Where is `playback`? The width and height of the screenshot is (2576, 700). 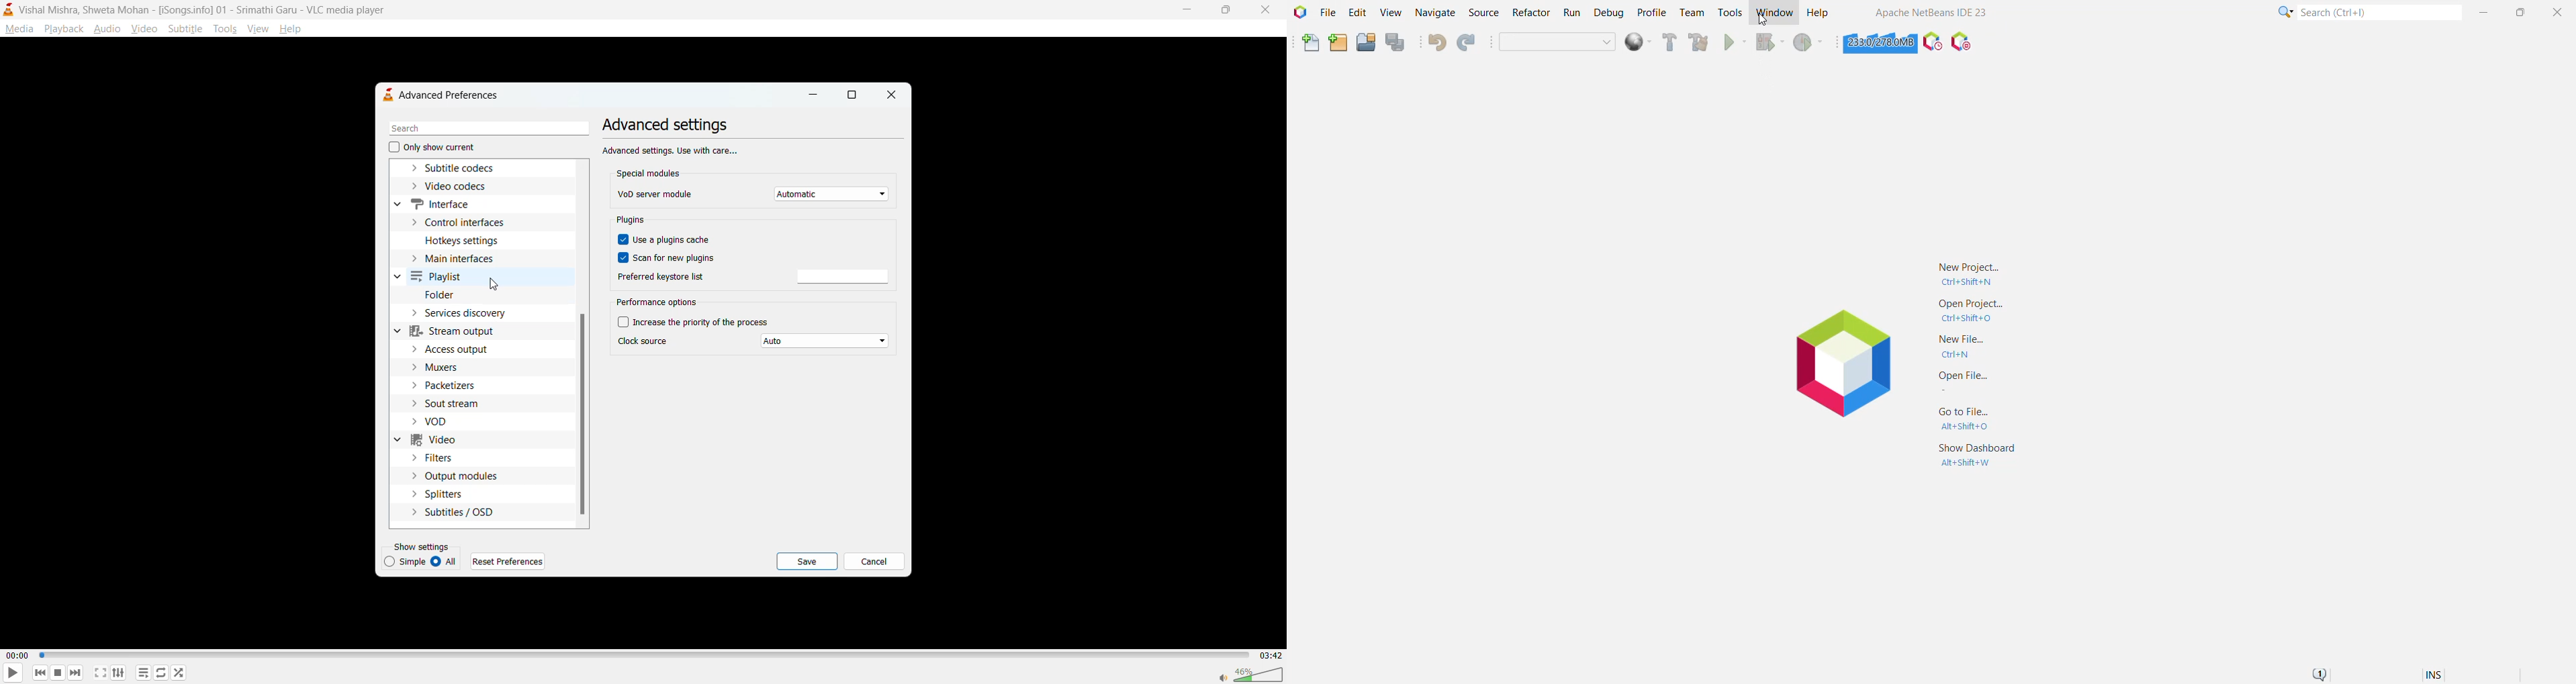 playback is located at coordinates (63, 28).